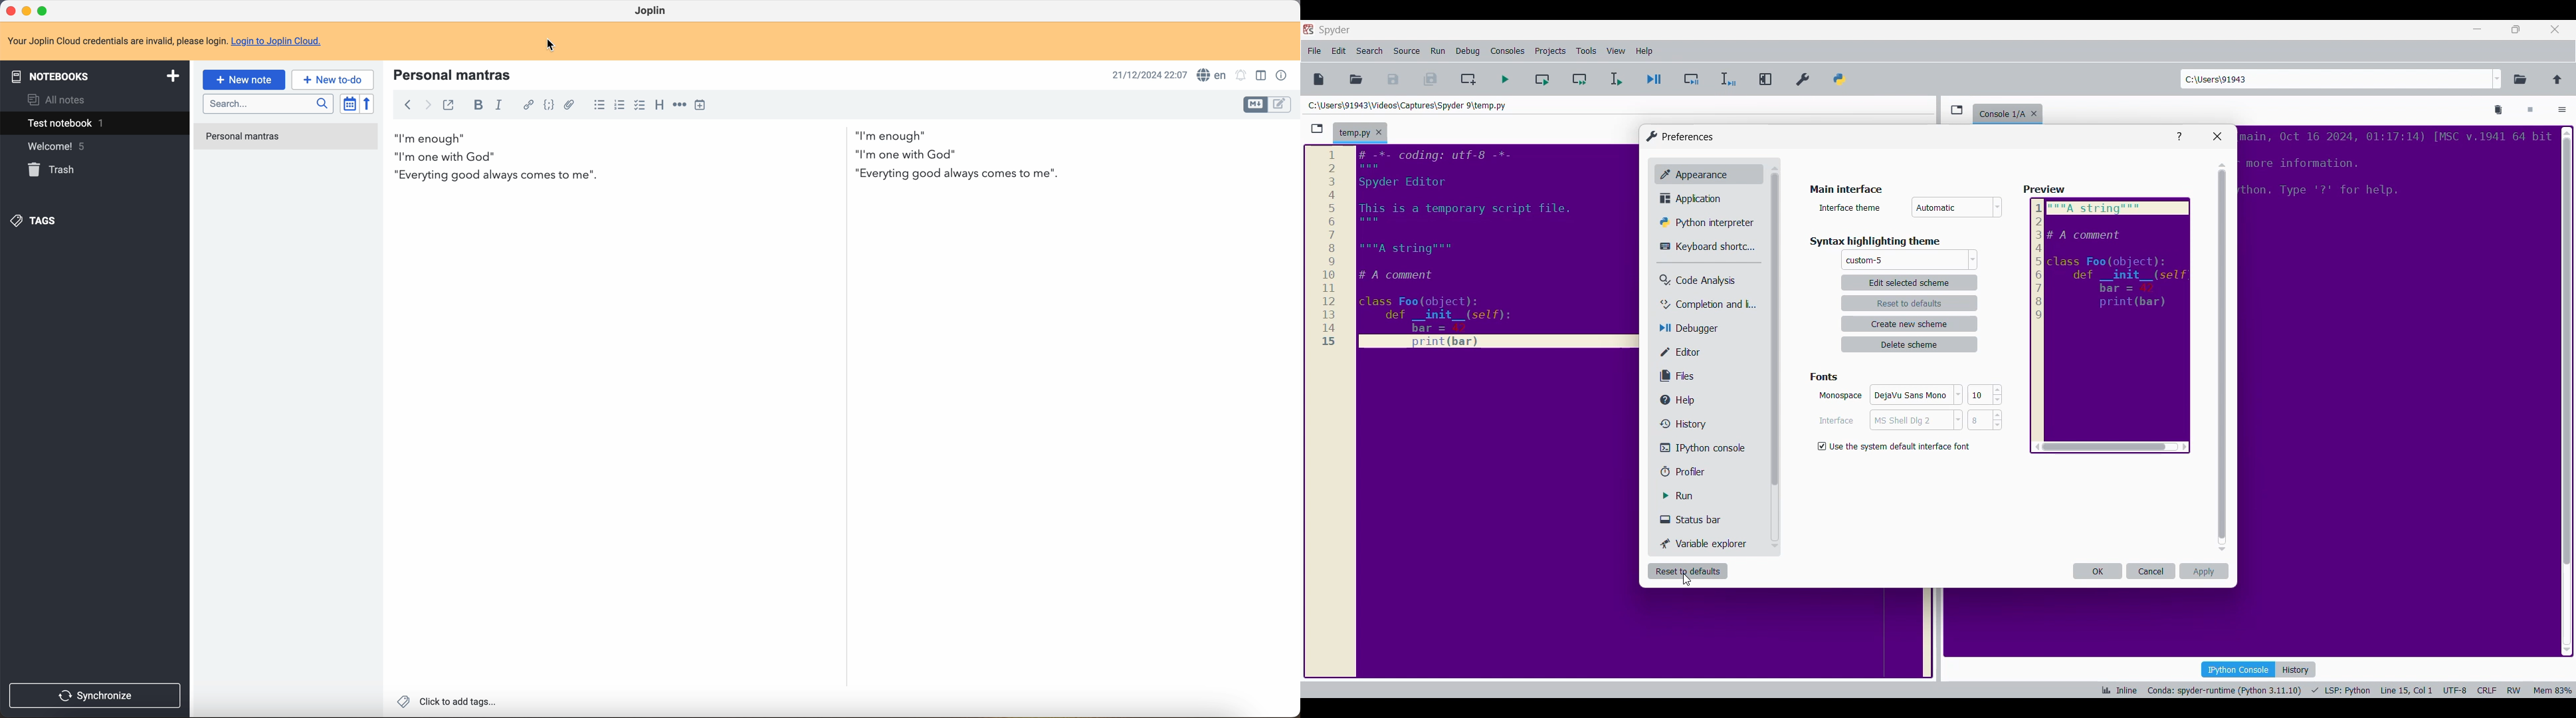 This screenshot has width=2576, height=728. I want to click on Joplin, so click(653, 10).